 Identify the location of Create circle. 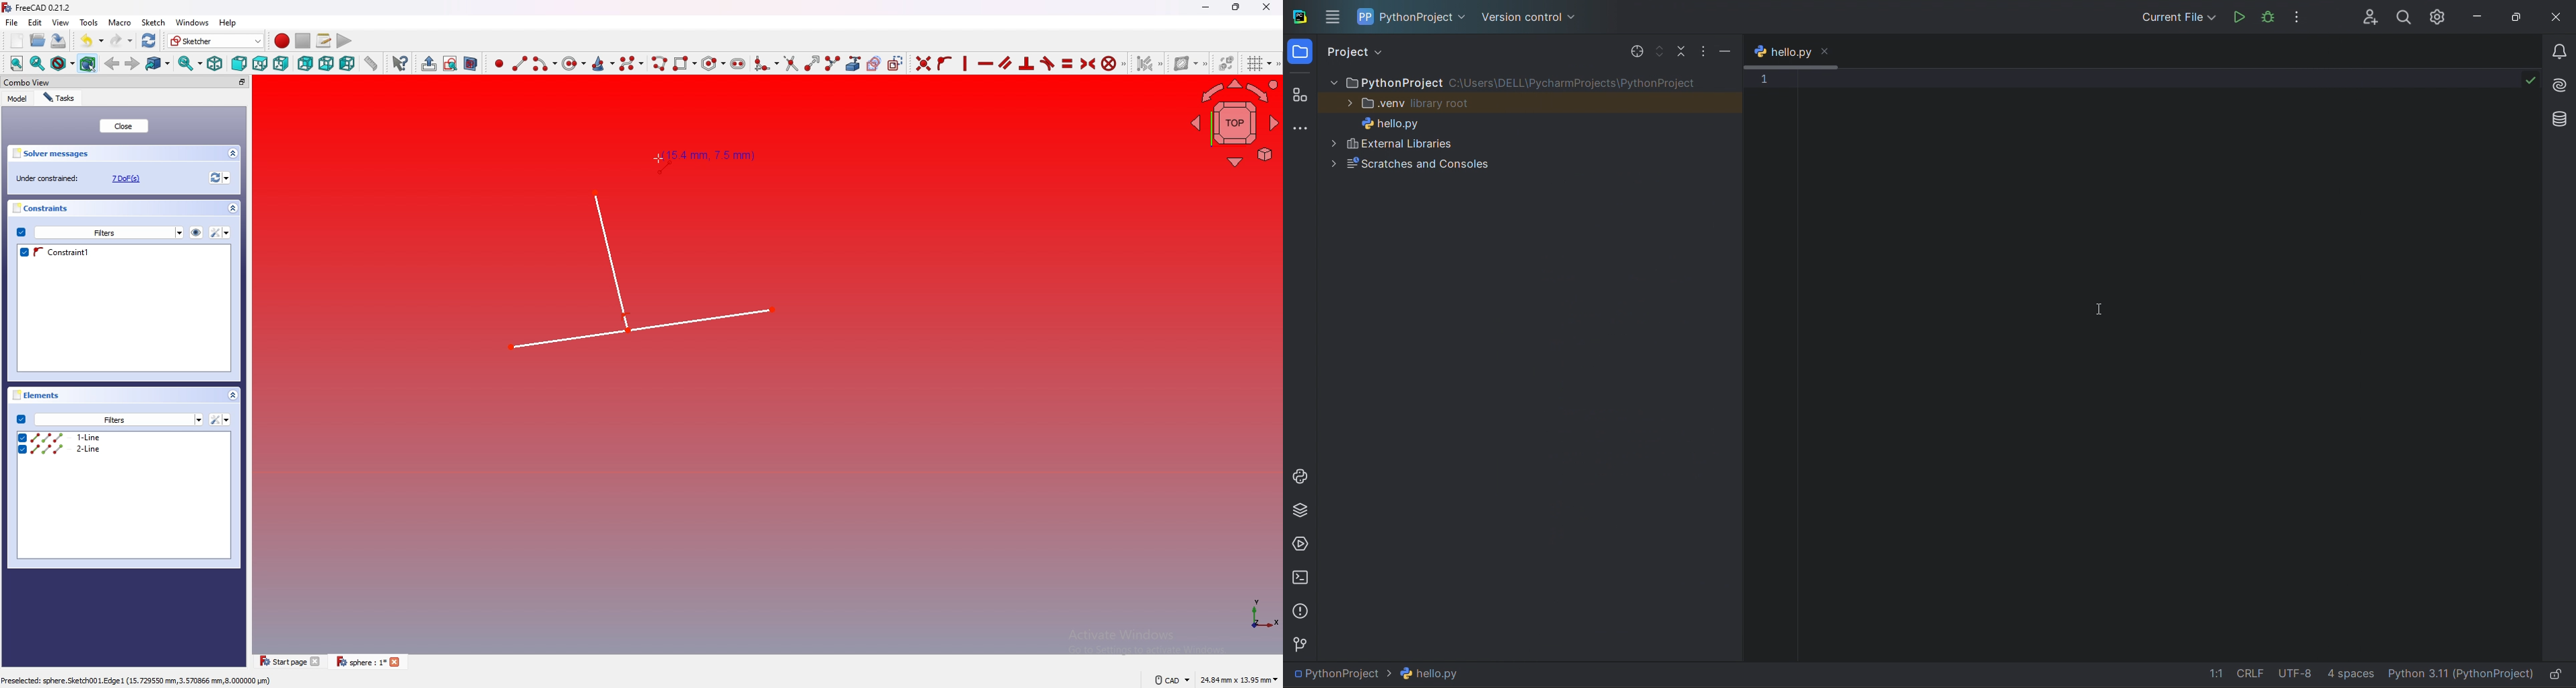
(574, 63).